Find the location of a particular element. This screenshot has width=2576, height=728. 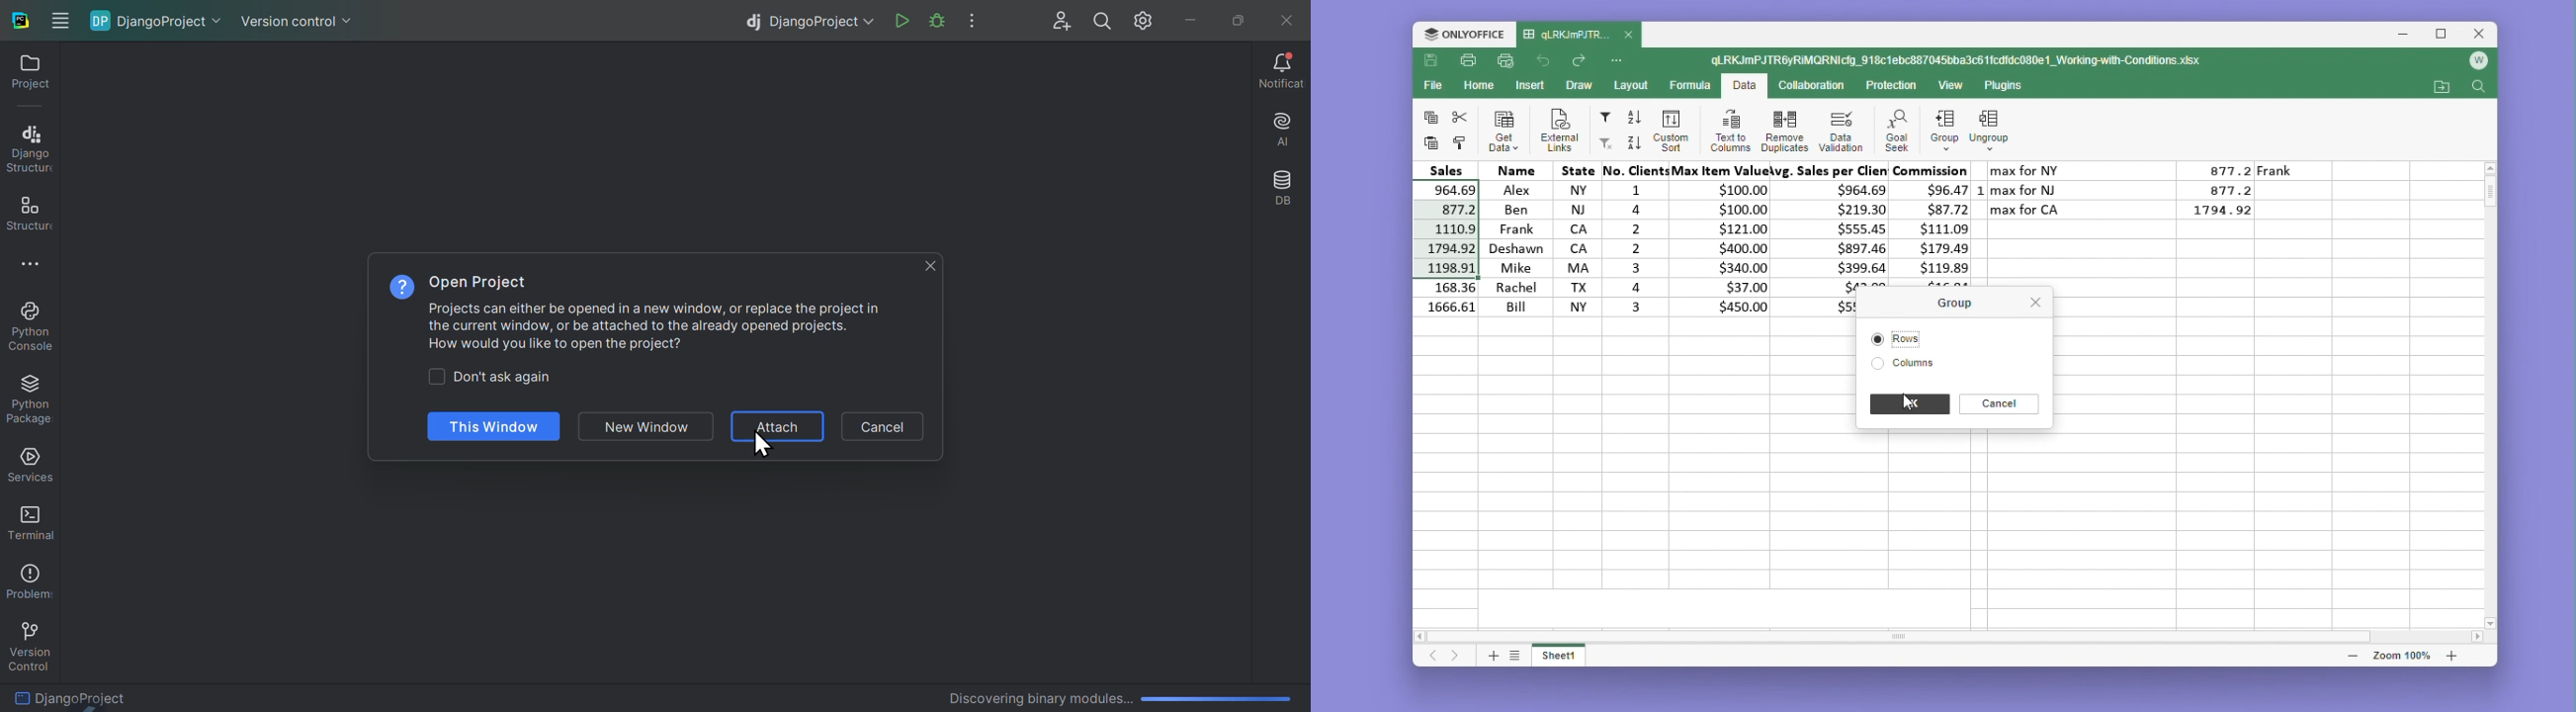

Data table is located at coordinates (2140, 196).